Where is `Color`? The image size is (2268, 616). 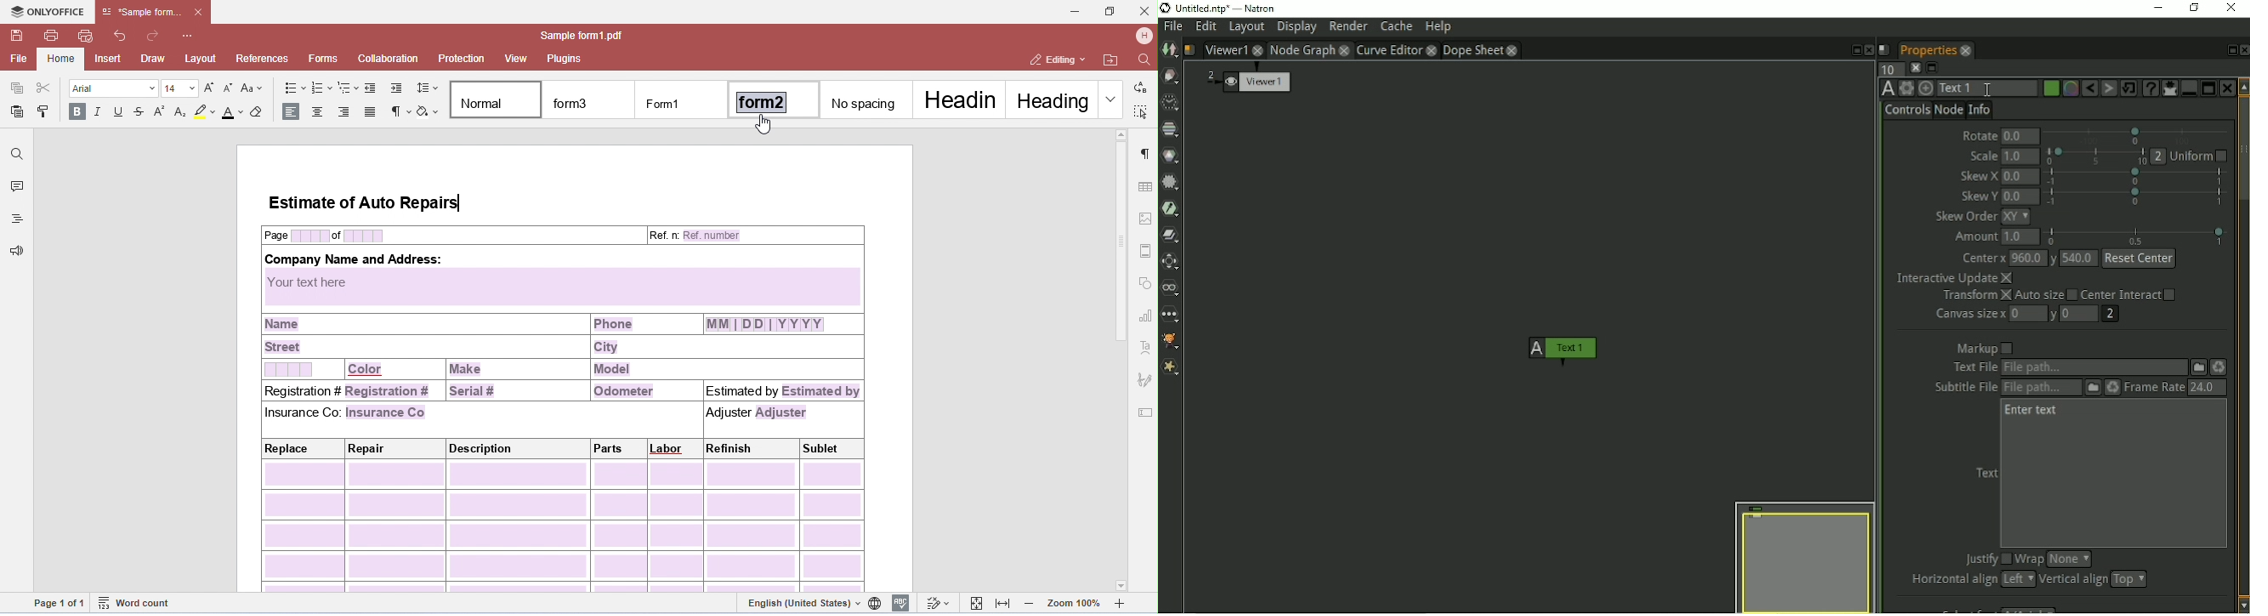 Color is located at coordinates (1172, 156).